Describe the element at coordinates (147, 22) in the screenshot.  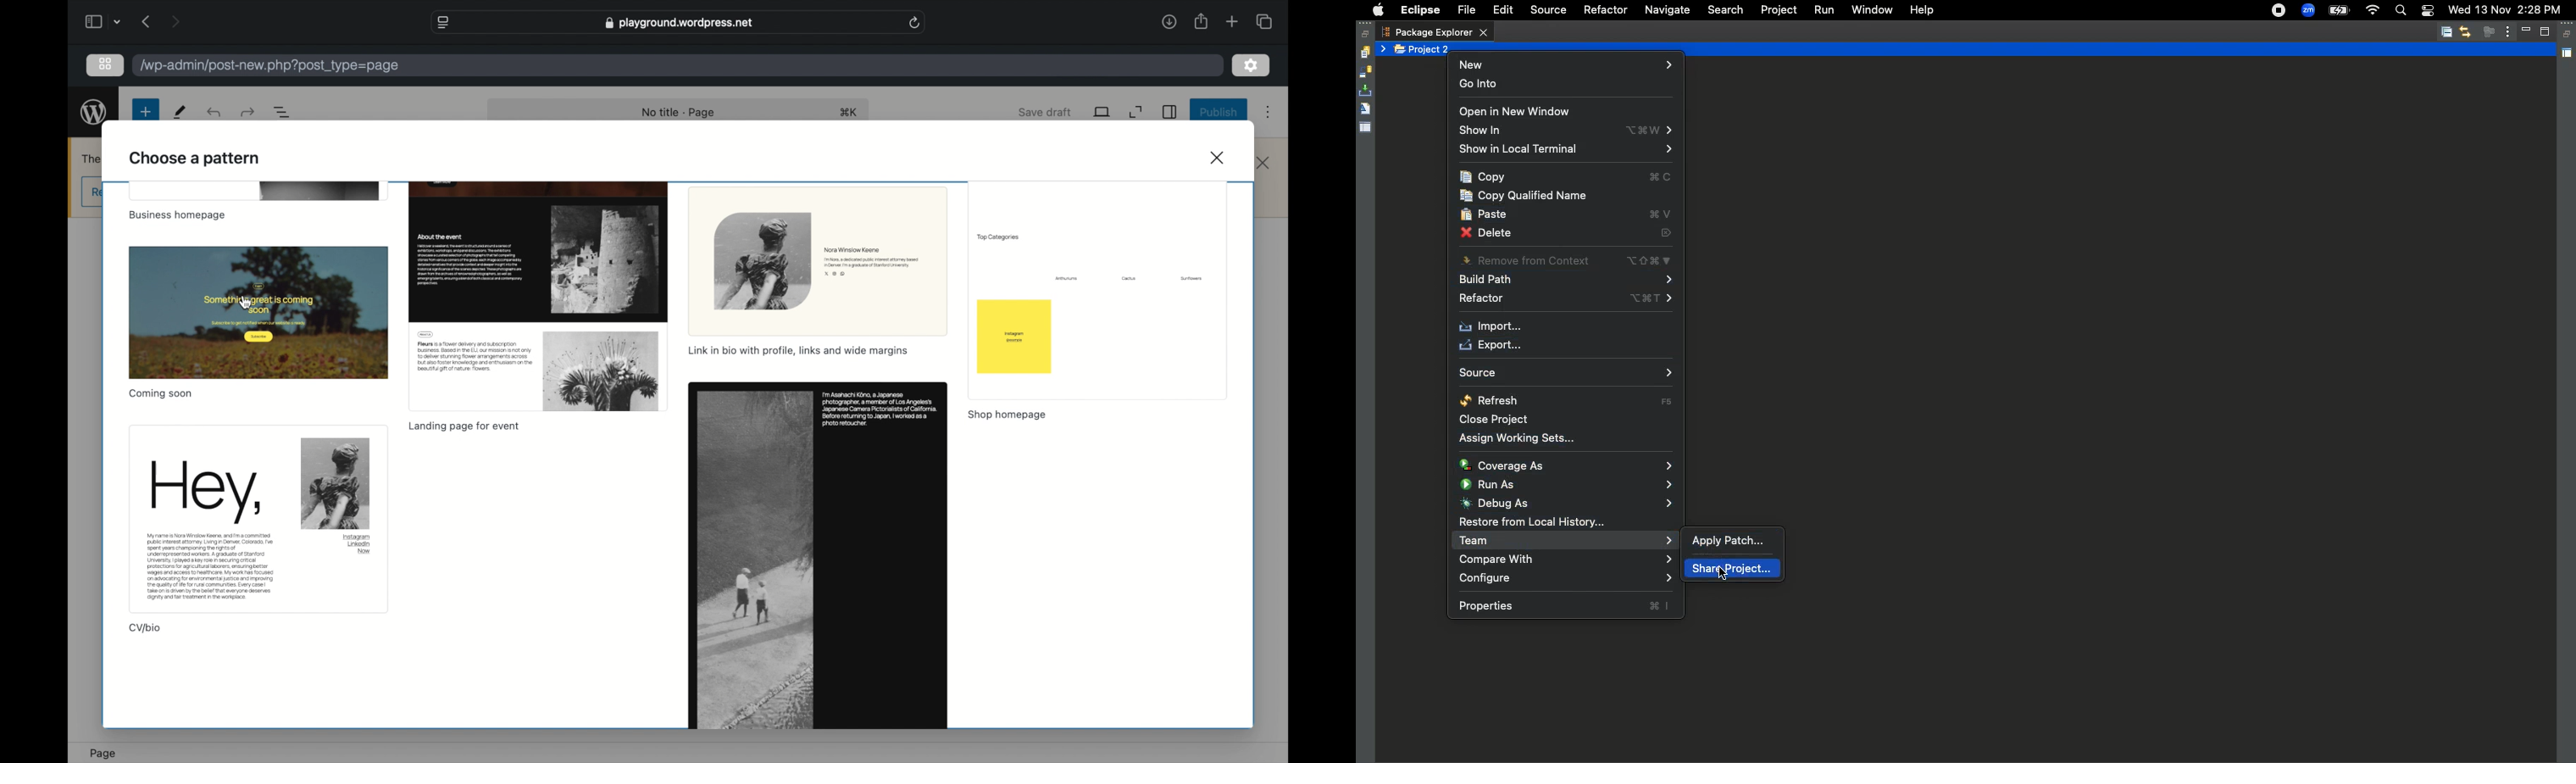
I see `previous page` at that location.